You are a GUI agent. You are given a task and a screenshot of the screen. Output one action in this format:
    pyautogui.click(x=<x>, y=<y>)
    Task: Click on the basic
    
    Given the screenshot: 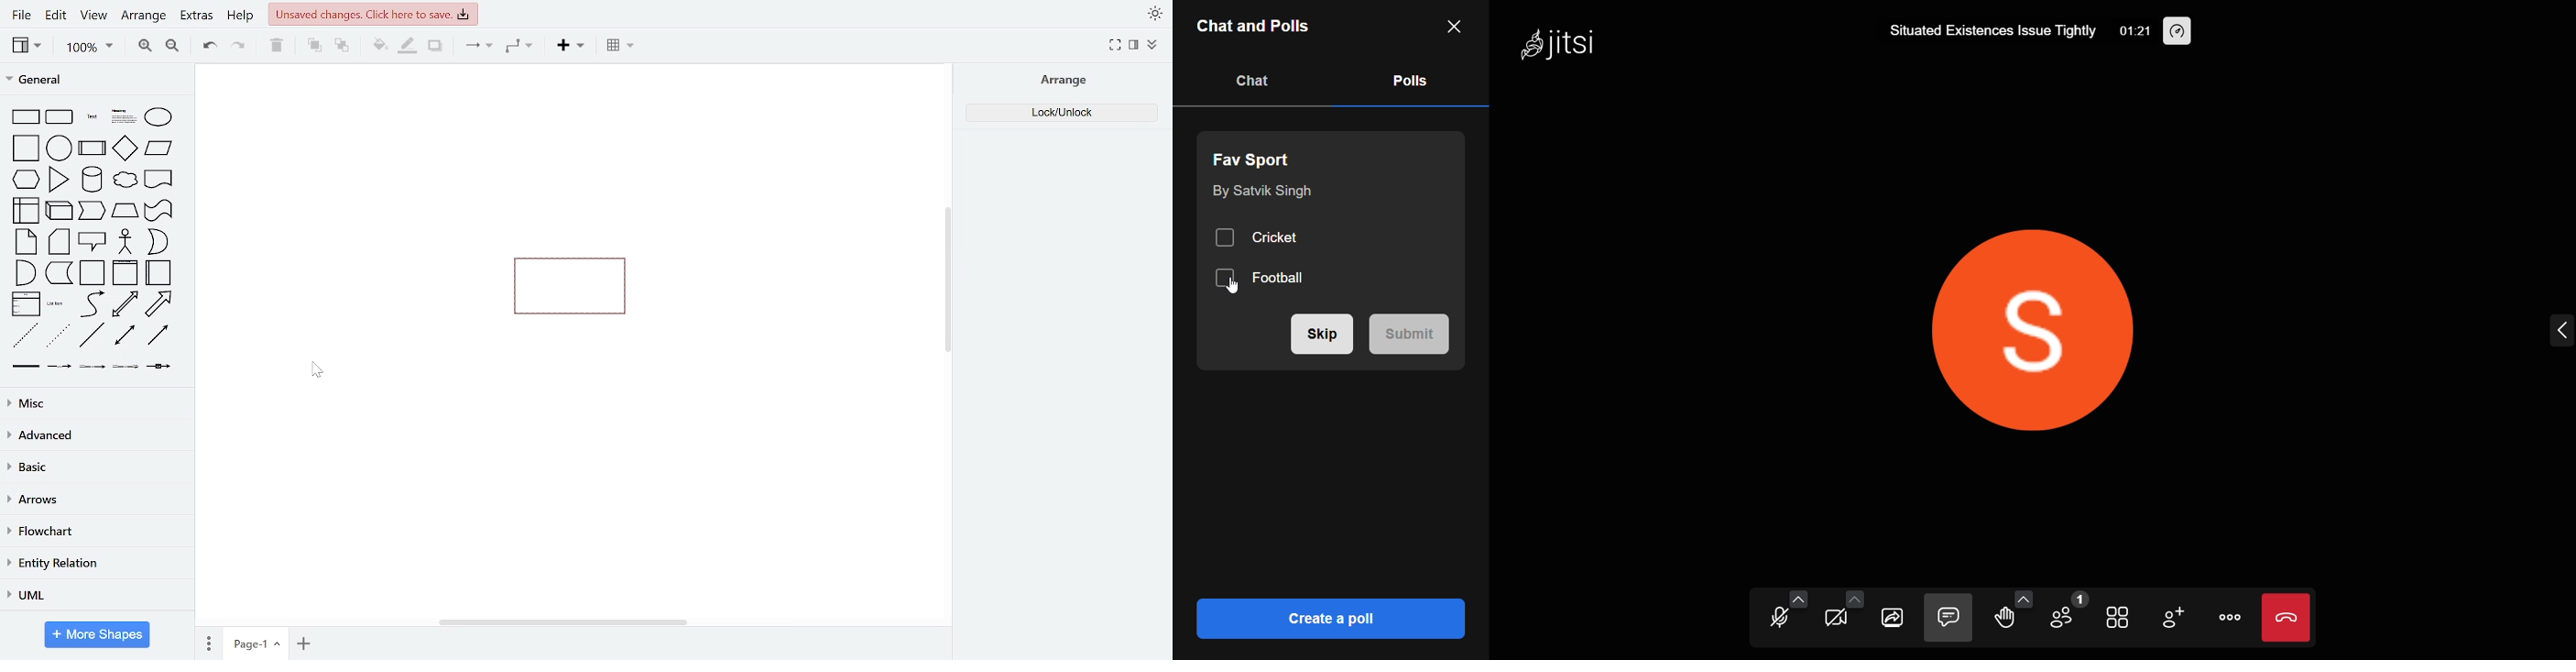 What is the action you would take?
    pyautogui.click(x=96, y=469)
    